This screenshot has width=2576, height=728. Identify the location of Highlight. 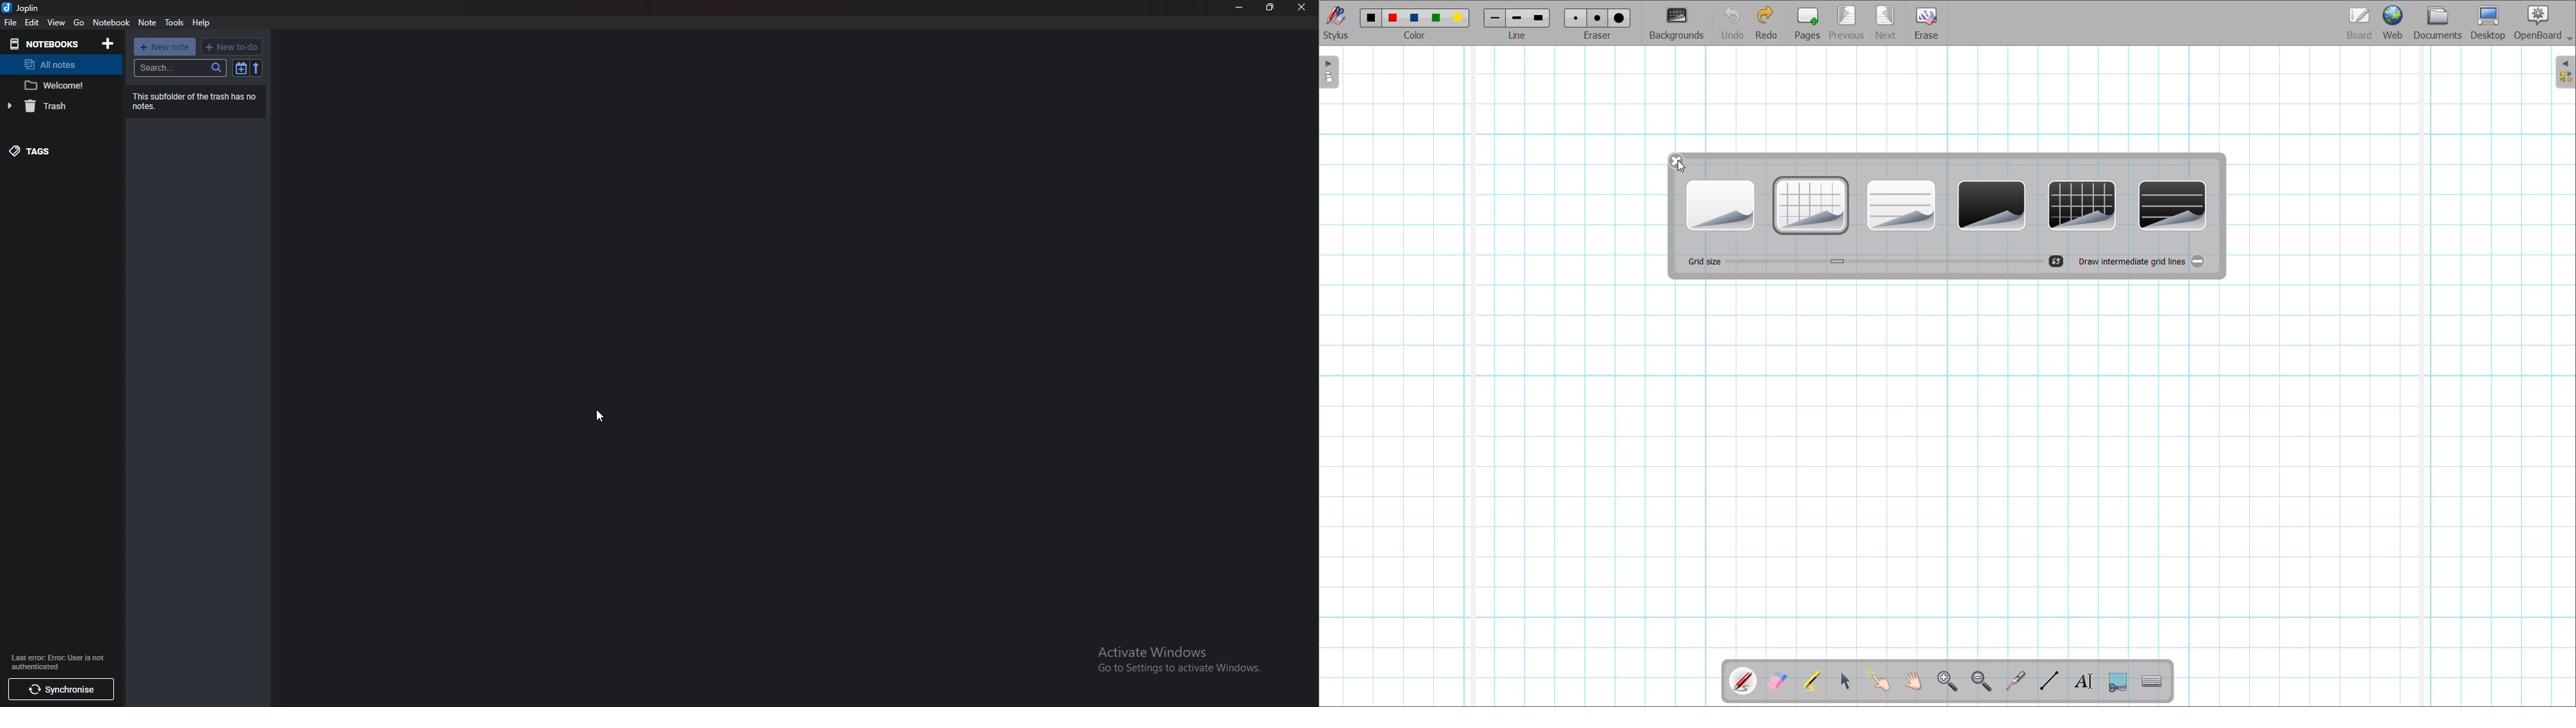
(1810, 681).